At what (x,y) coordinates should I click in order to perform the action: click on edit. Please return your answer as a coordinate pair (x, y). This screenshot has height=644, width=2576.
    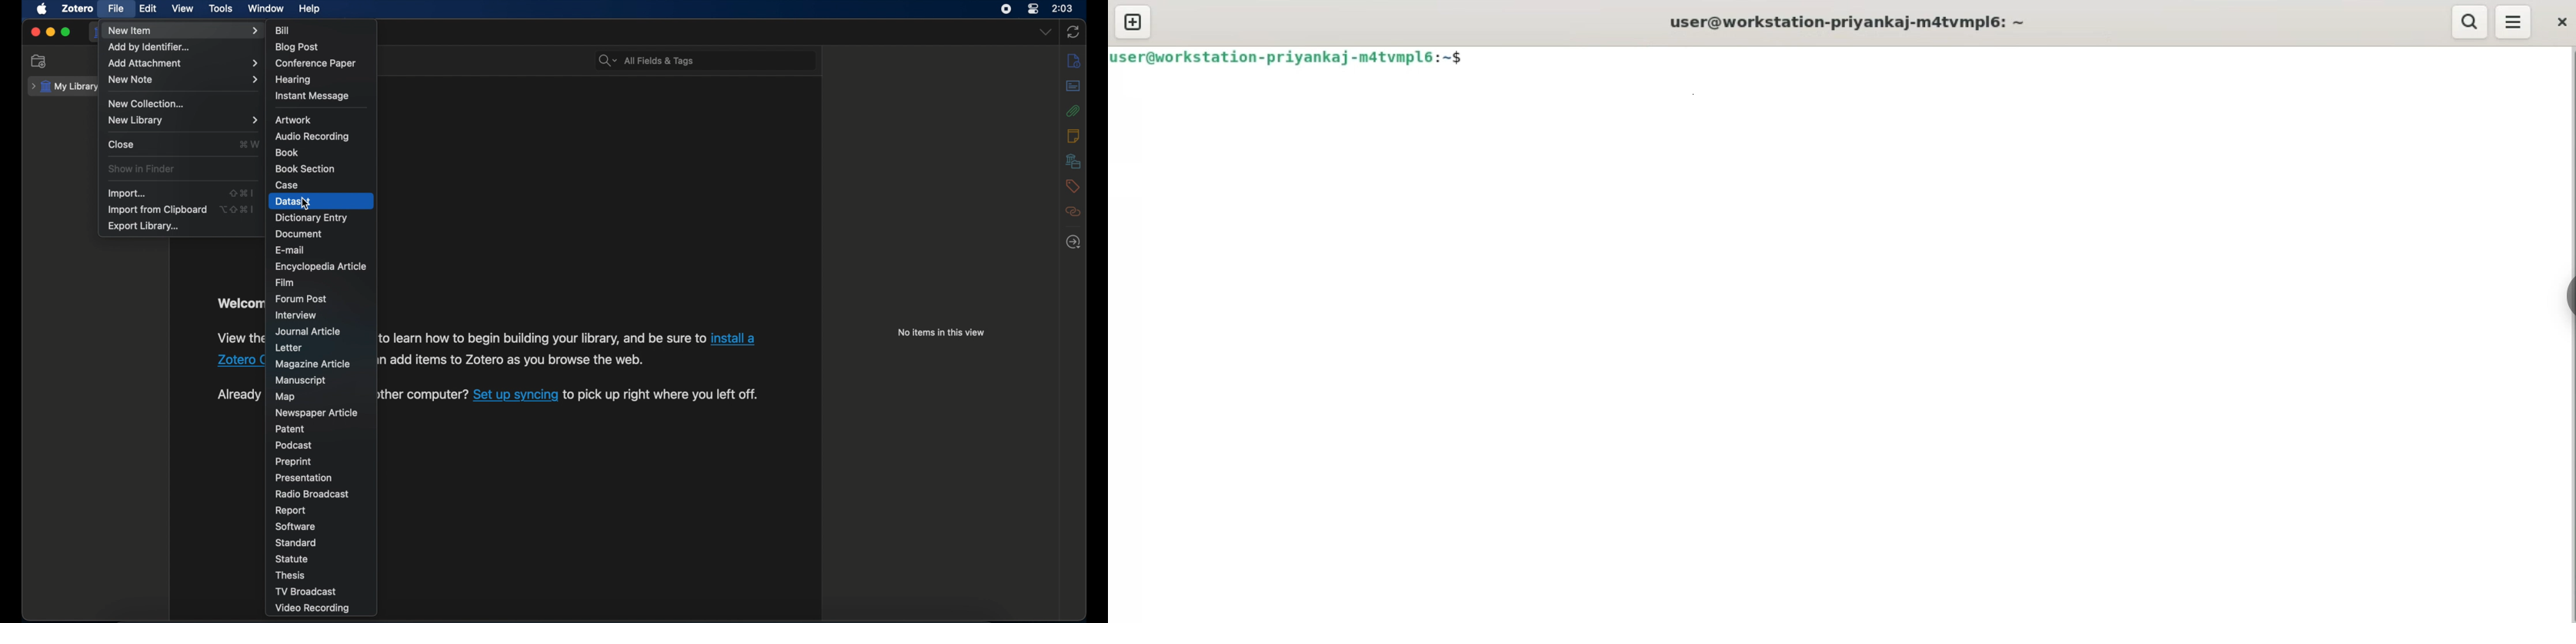
    Looking at the image, I should click on (148, 9).